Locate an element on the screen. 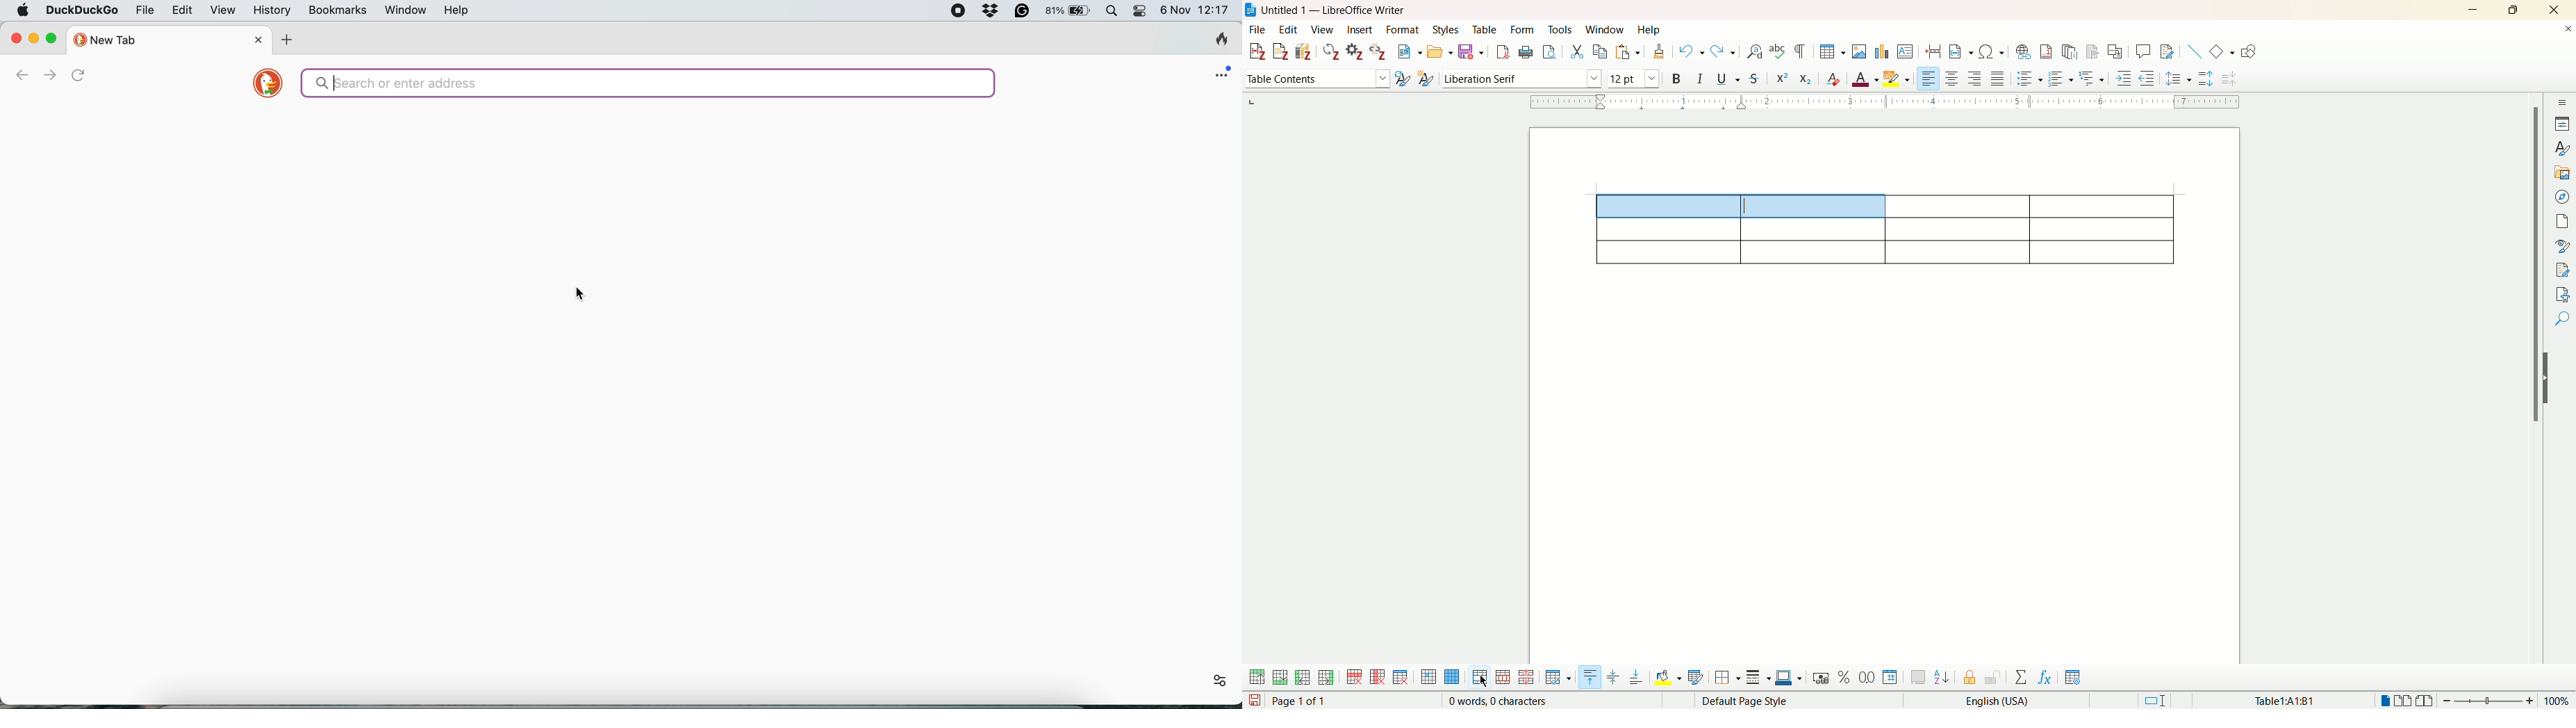  format as currency is located at coordinates (1820, 680).